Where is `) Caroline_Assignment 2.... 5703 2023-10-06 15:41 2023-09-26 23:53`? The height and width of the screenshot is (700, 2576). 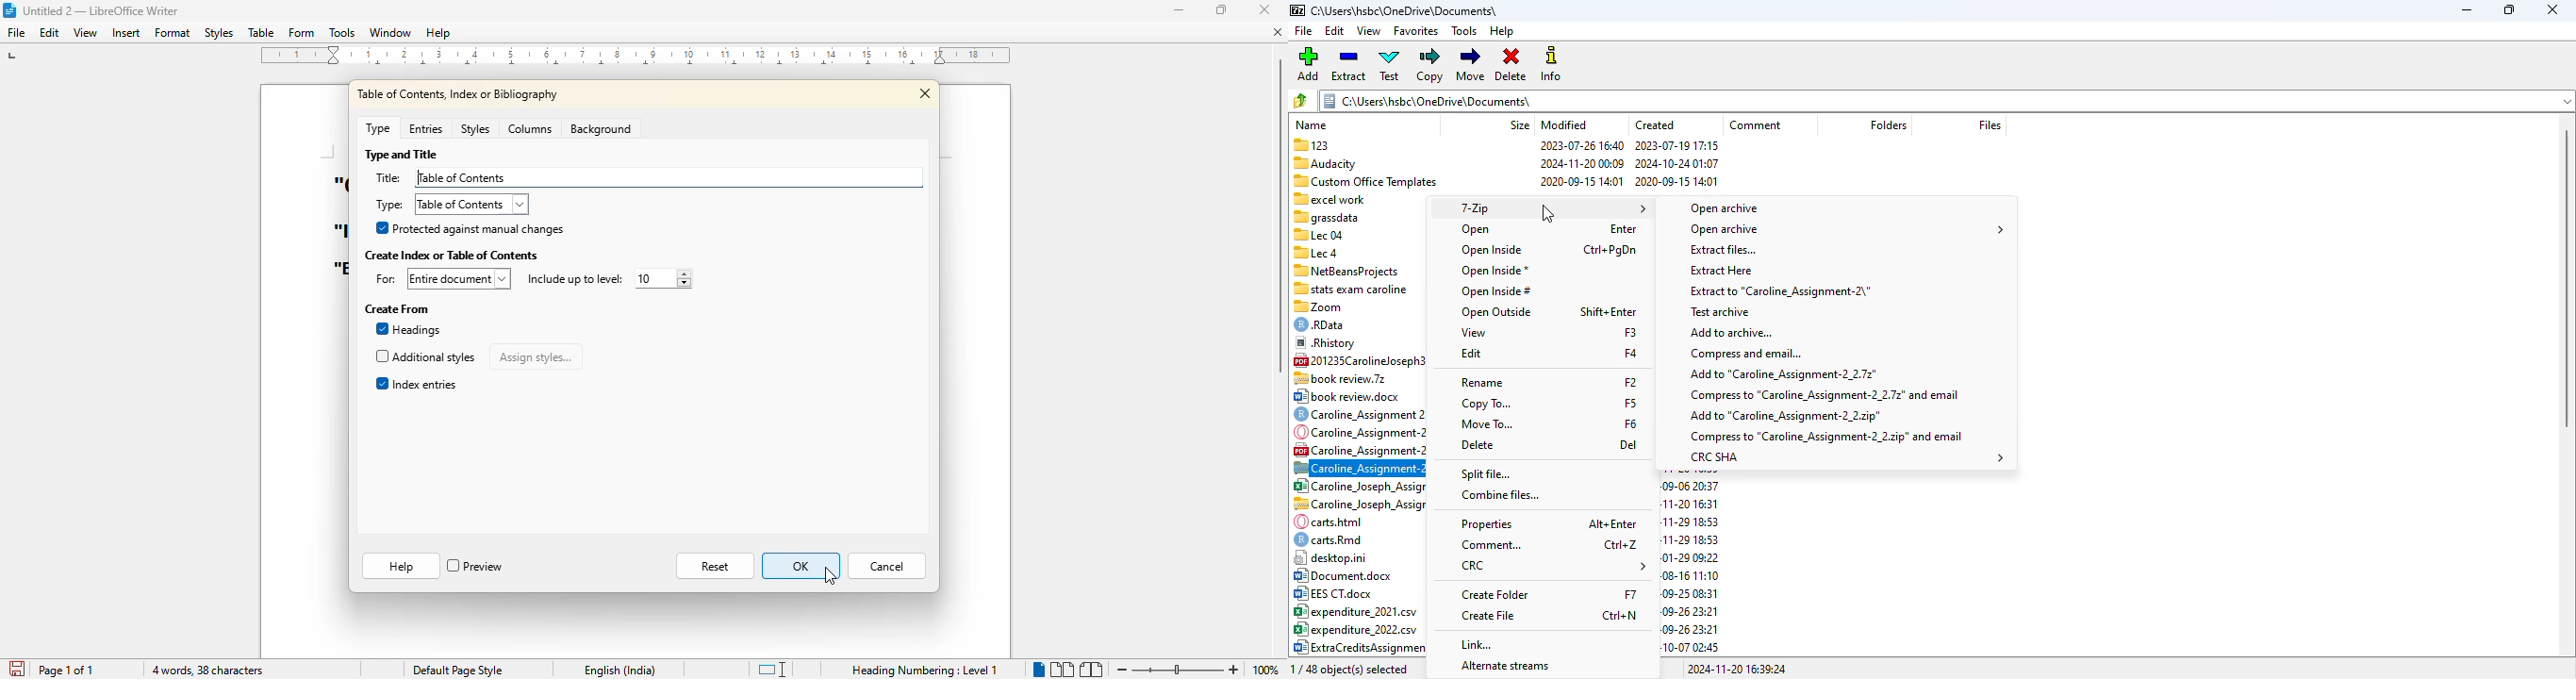 ) Caroline_Assignment 2.... 5703 2023-10-06 15:41 2023-09-26 23:53 is located at coordinates (1361, 414).